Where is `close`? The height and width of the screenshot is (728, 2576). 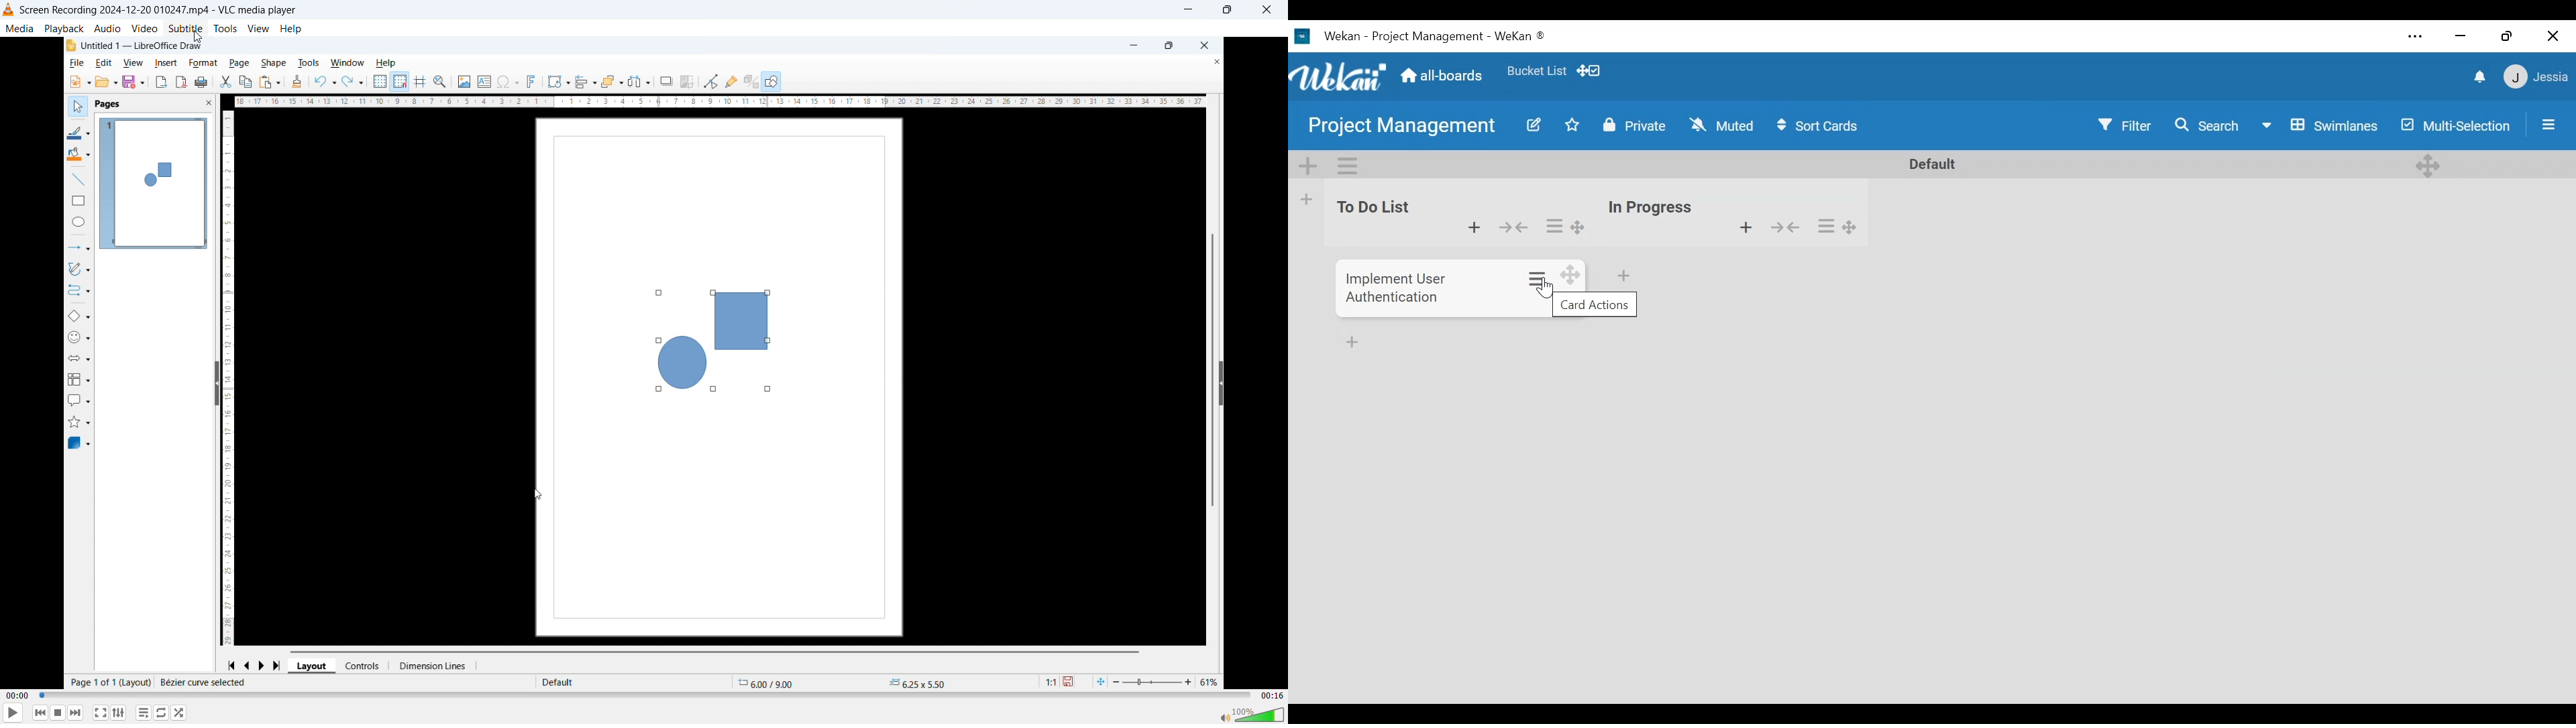 close is located at coordinates (200, 105).